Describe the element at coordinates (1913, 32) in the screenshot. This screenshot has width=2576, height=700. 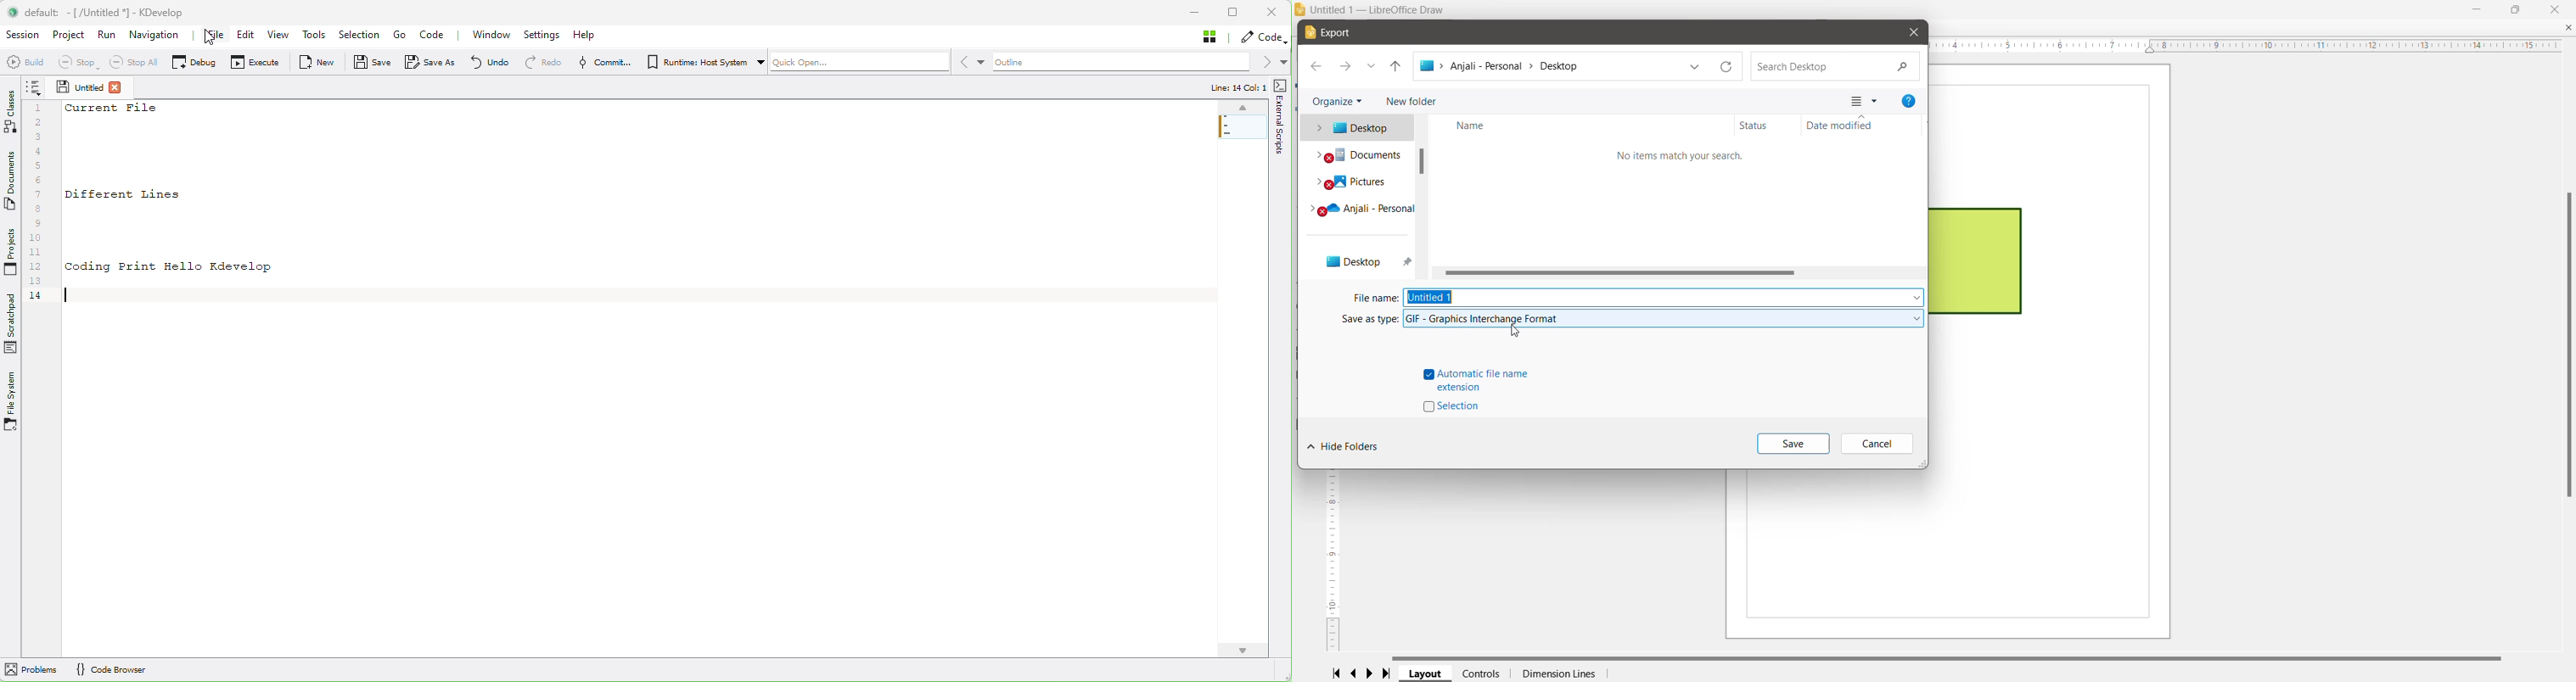
I see `Close` at that location.